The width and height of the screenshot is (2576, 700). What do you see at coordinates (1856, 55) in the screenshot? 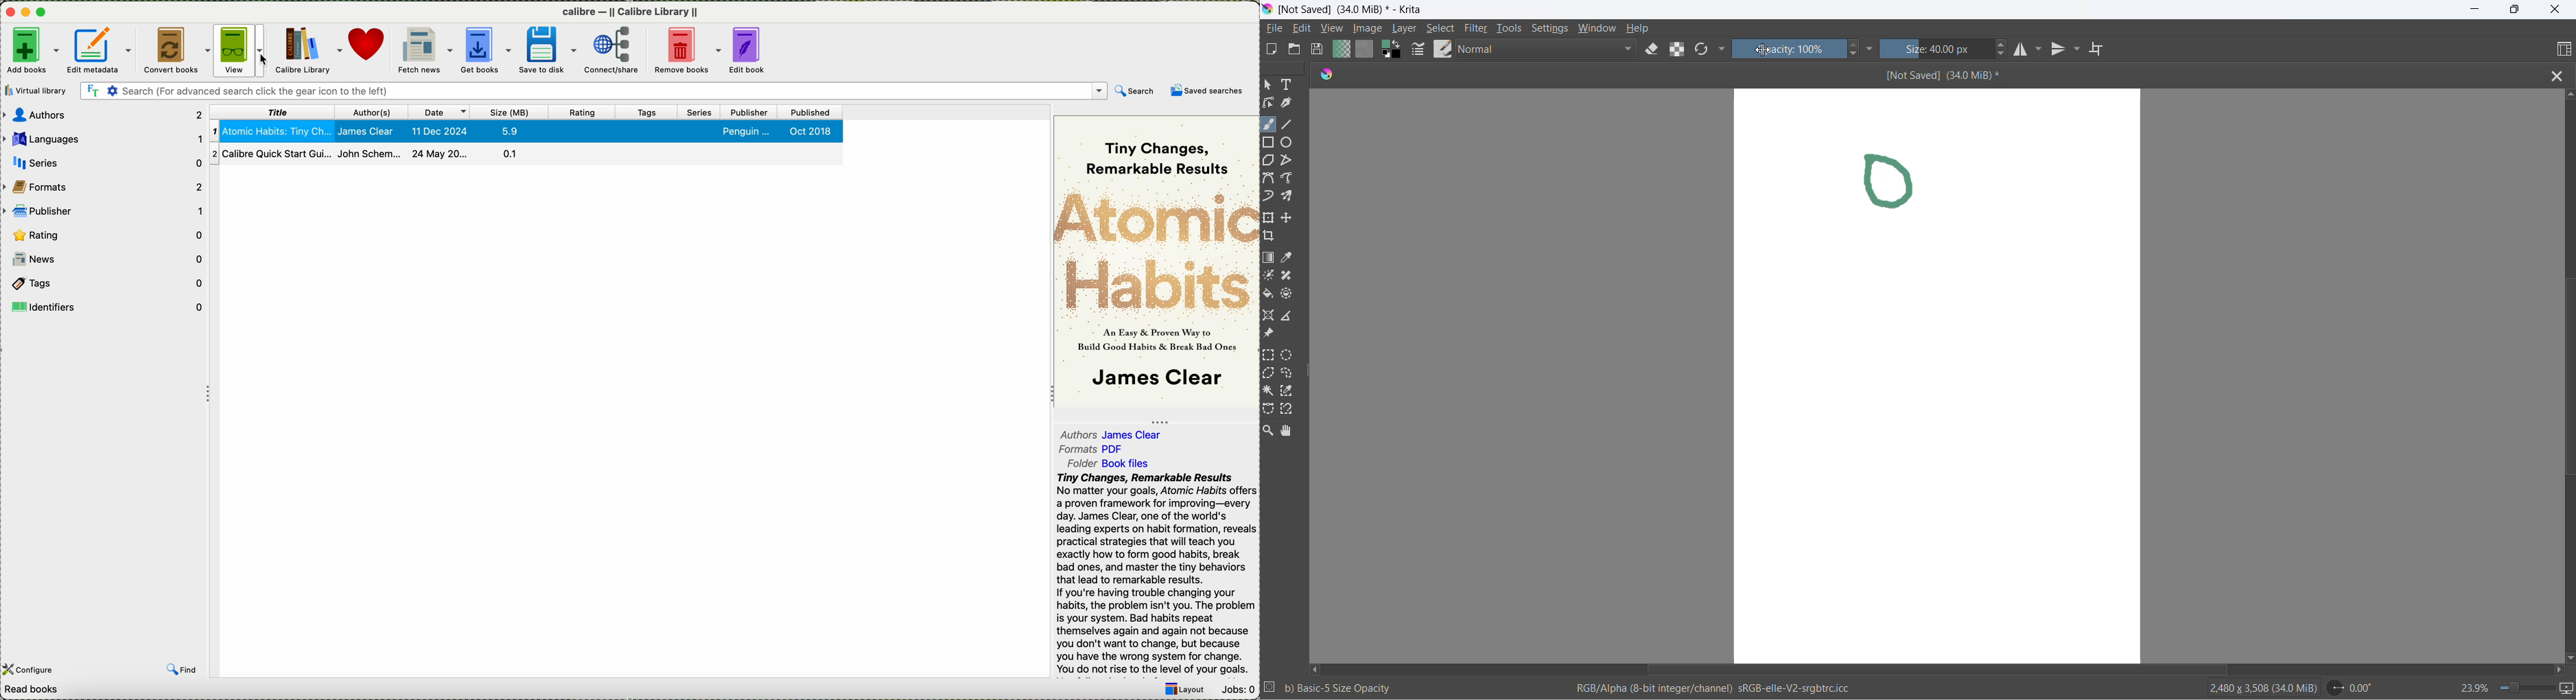
I see `decrease opacity button` at bounding box center [1856, 55].